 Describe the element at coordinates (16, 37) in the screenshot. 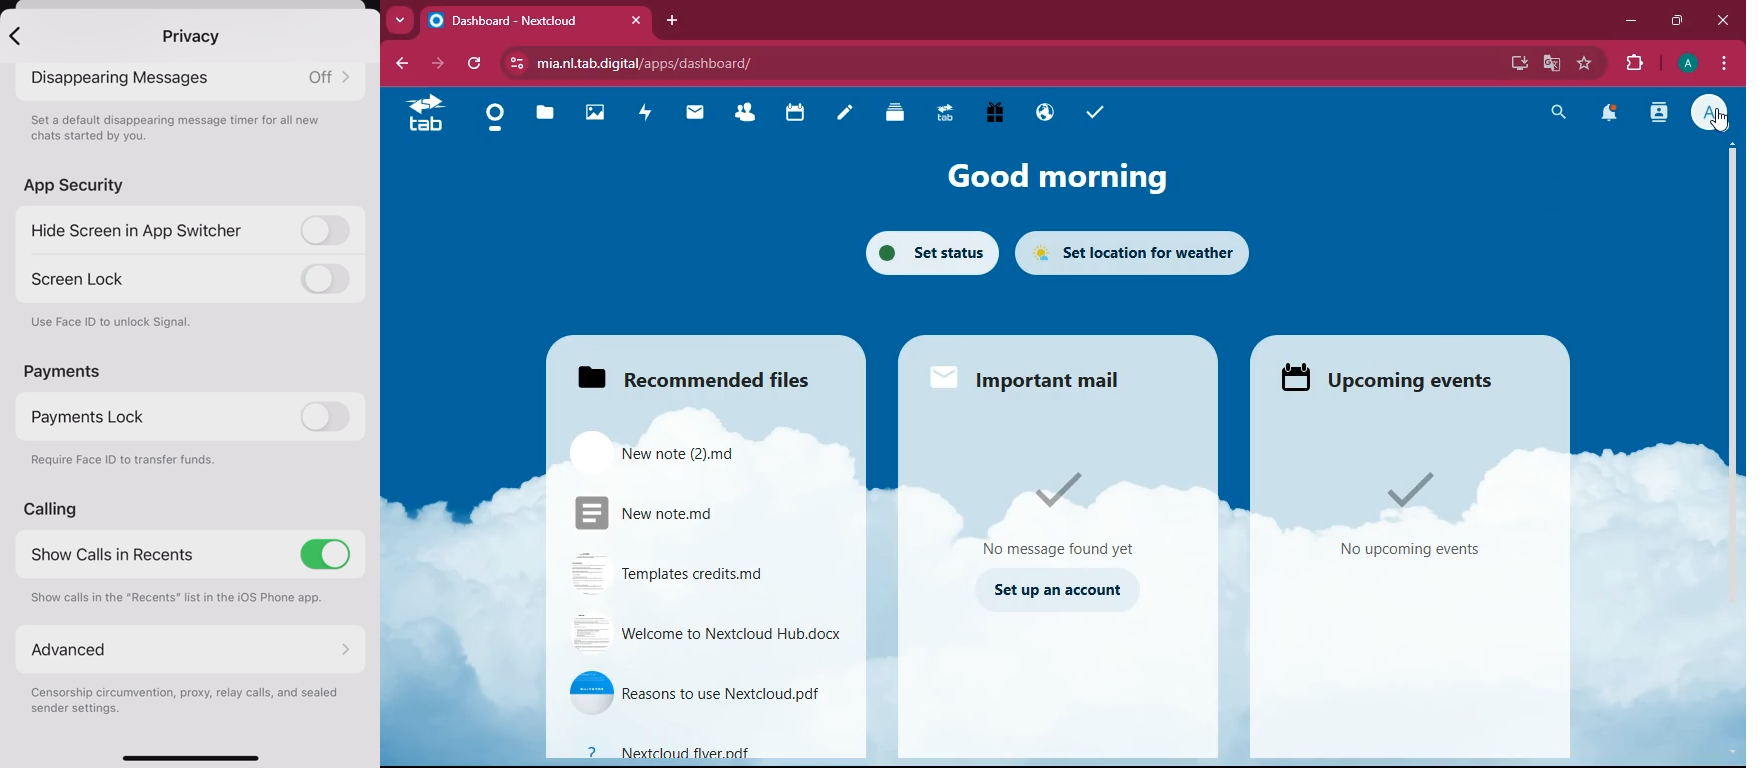

I see `back` at that location.